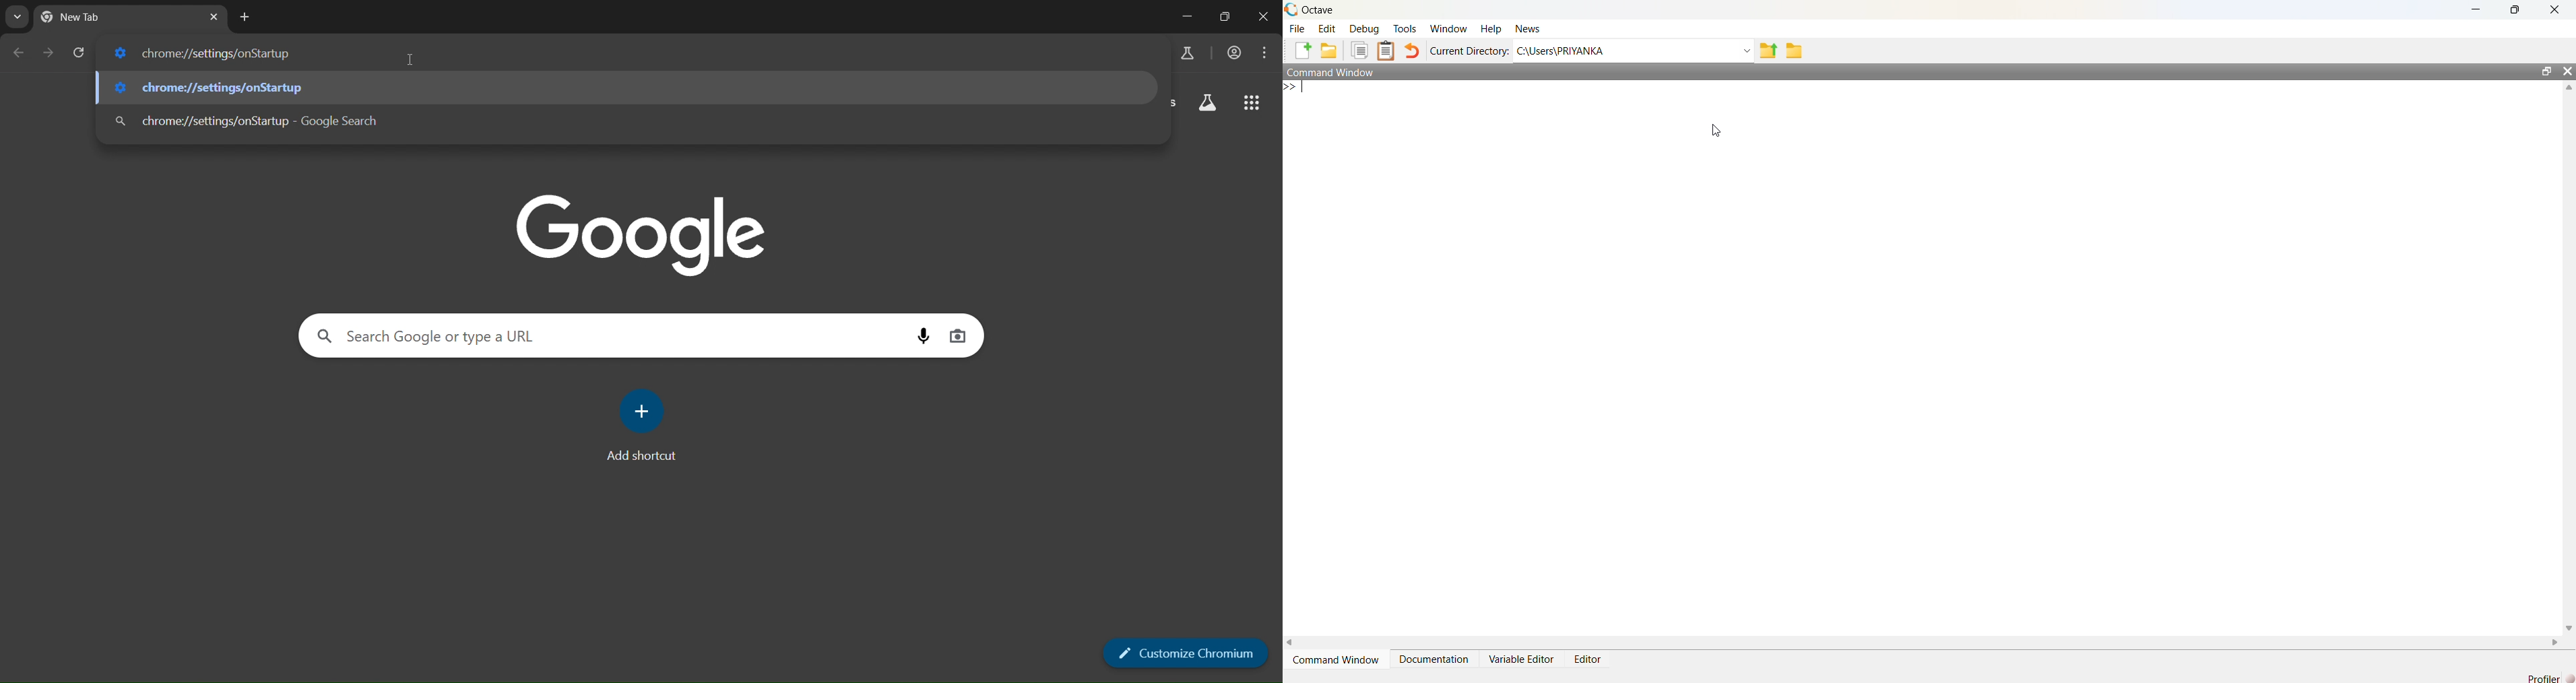  Describe the element at coordinates (1298, 28) in the screenshot. I see `File` at that location.